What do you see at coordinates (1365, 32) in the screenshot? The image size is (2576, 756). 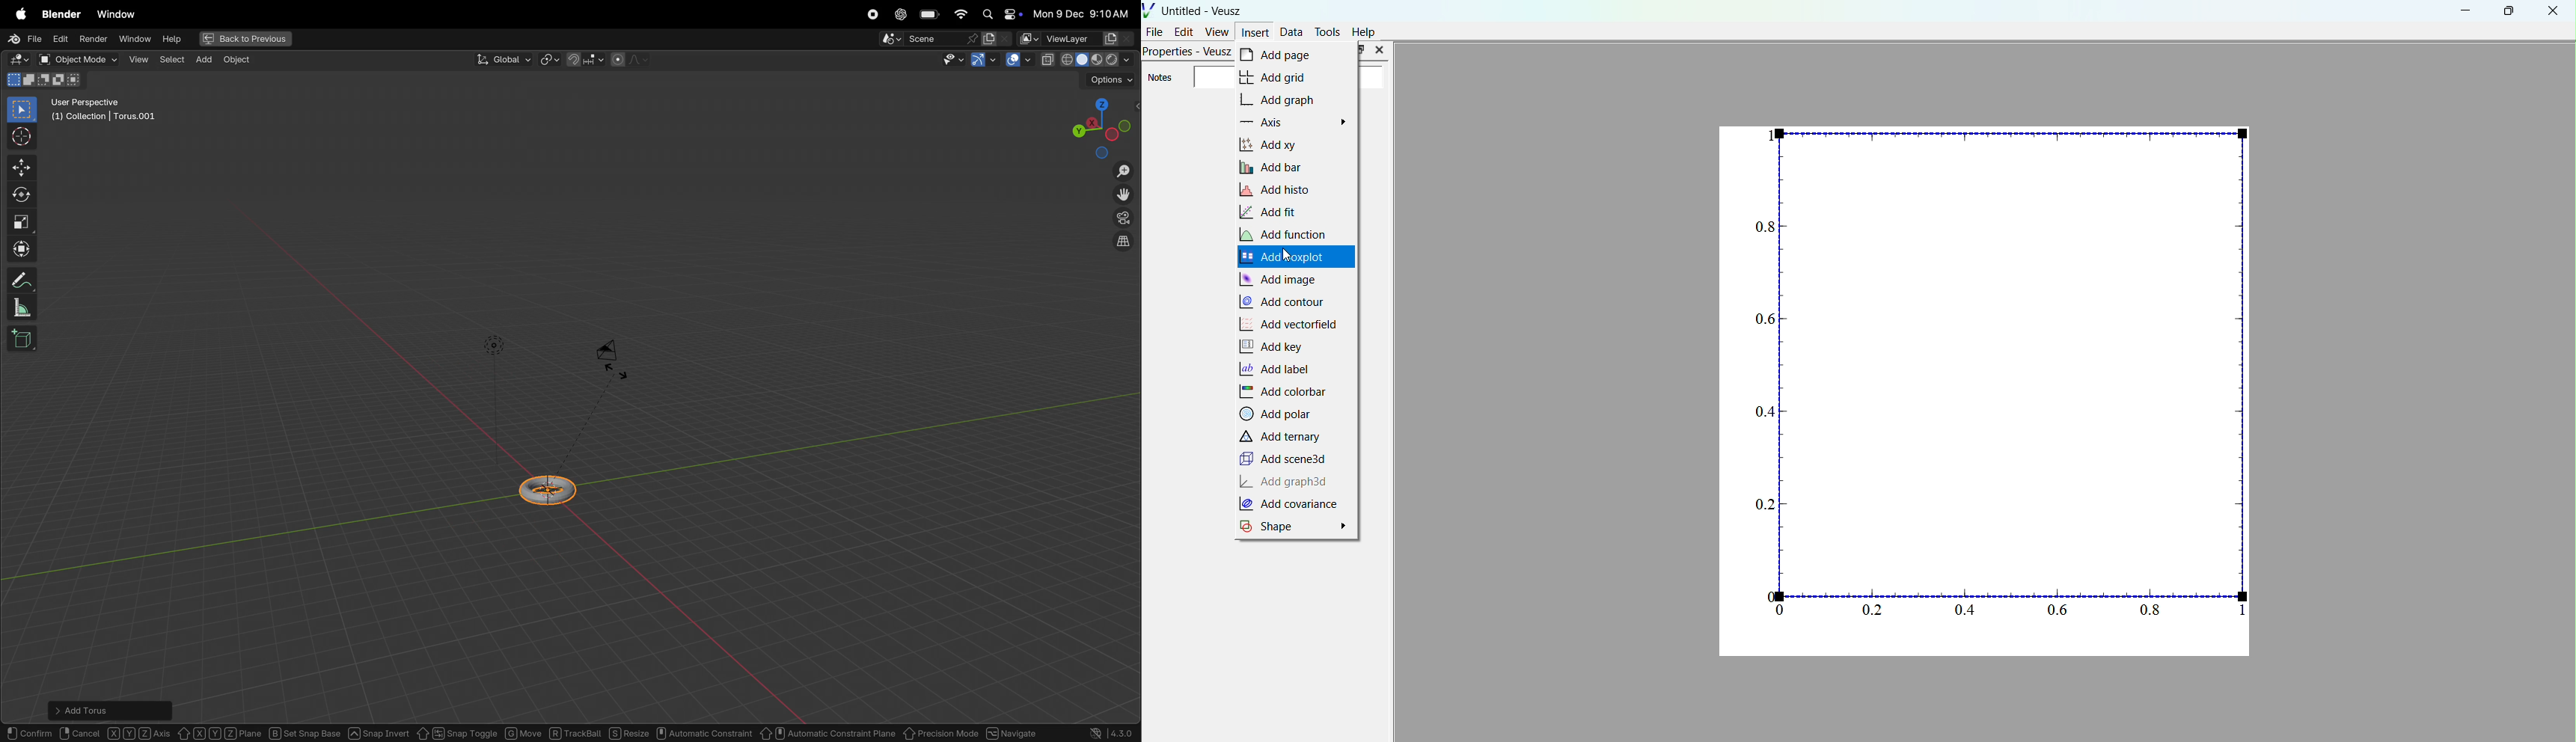 I see `Help` at bounding box center [1365, 32].